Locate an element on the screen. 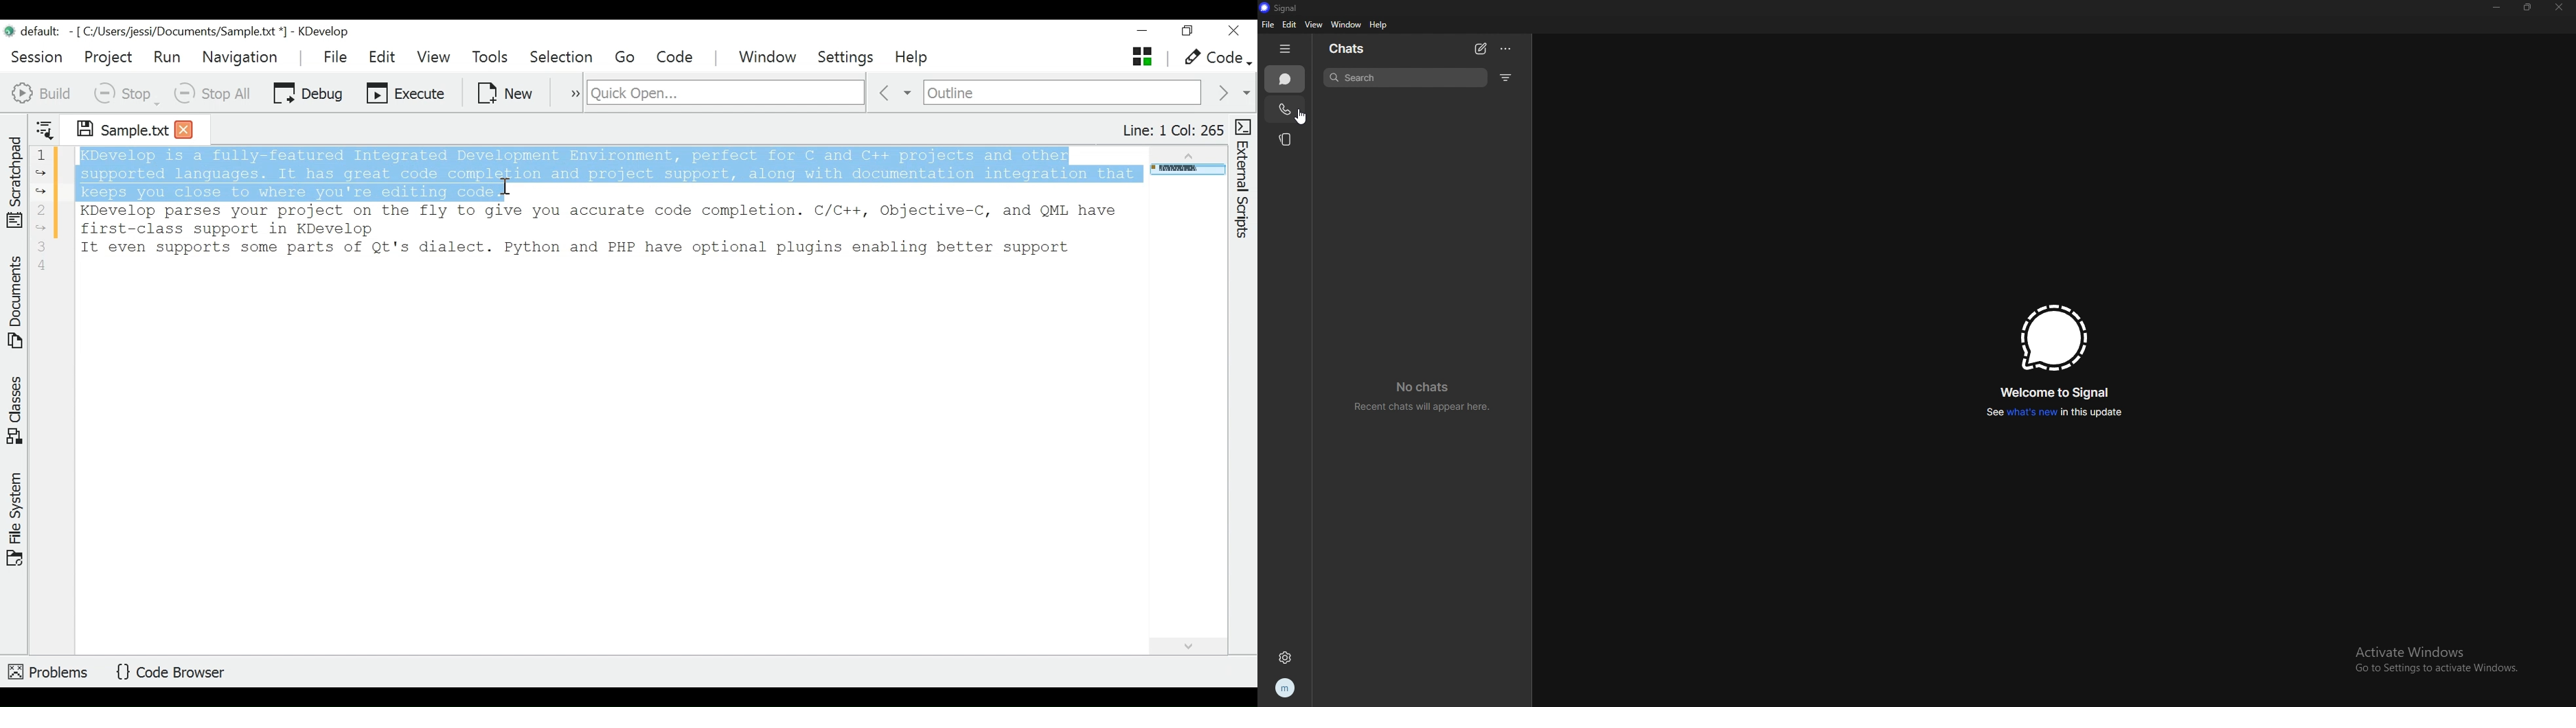  Build is located at coordinates (42, 92).